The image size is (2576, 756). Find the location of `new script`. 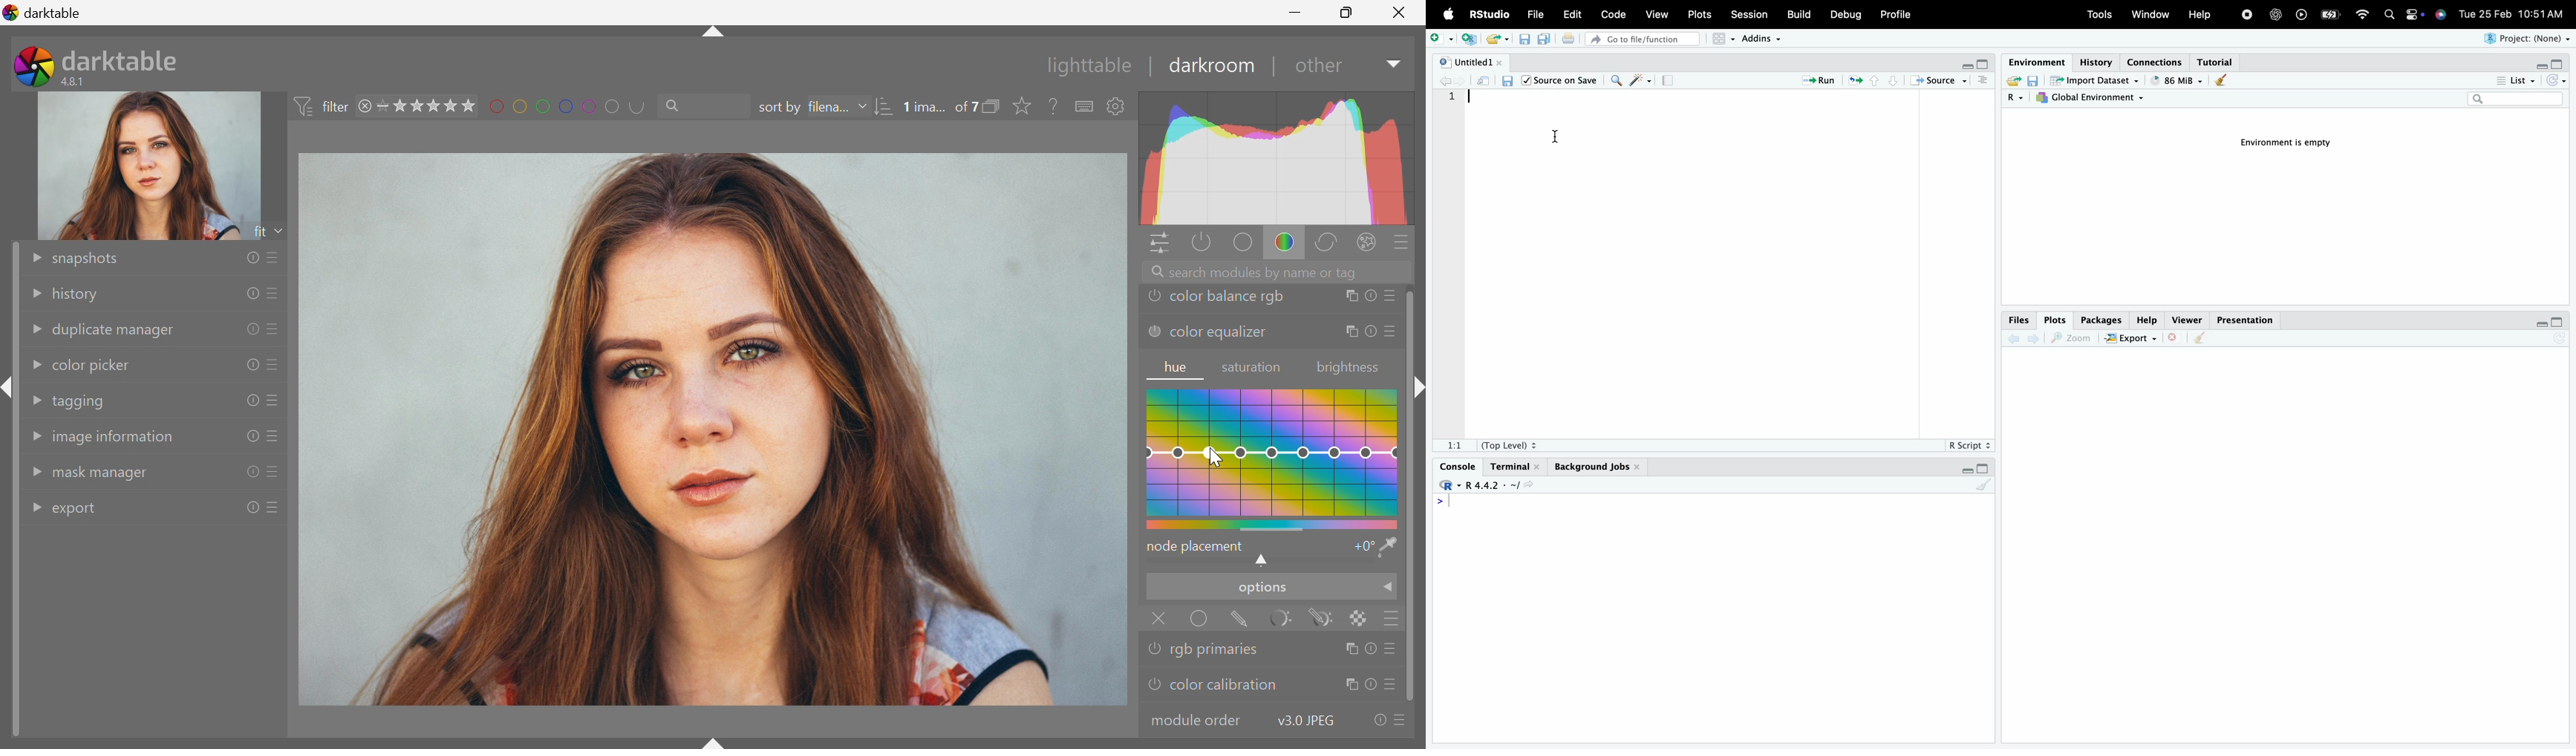

new script is located at coordinates (1472, 39).